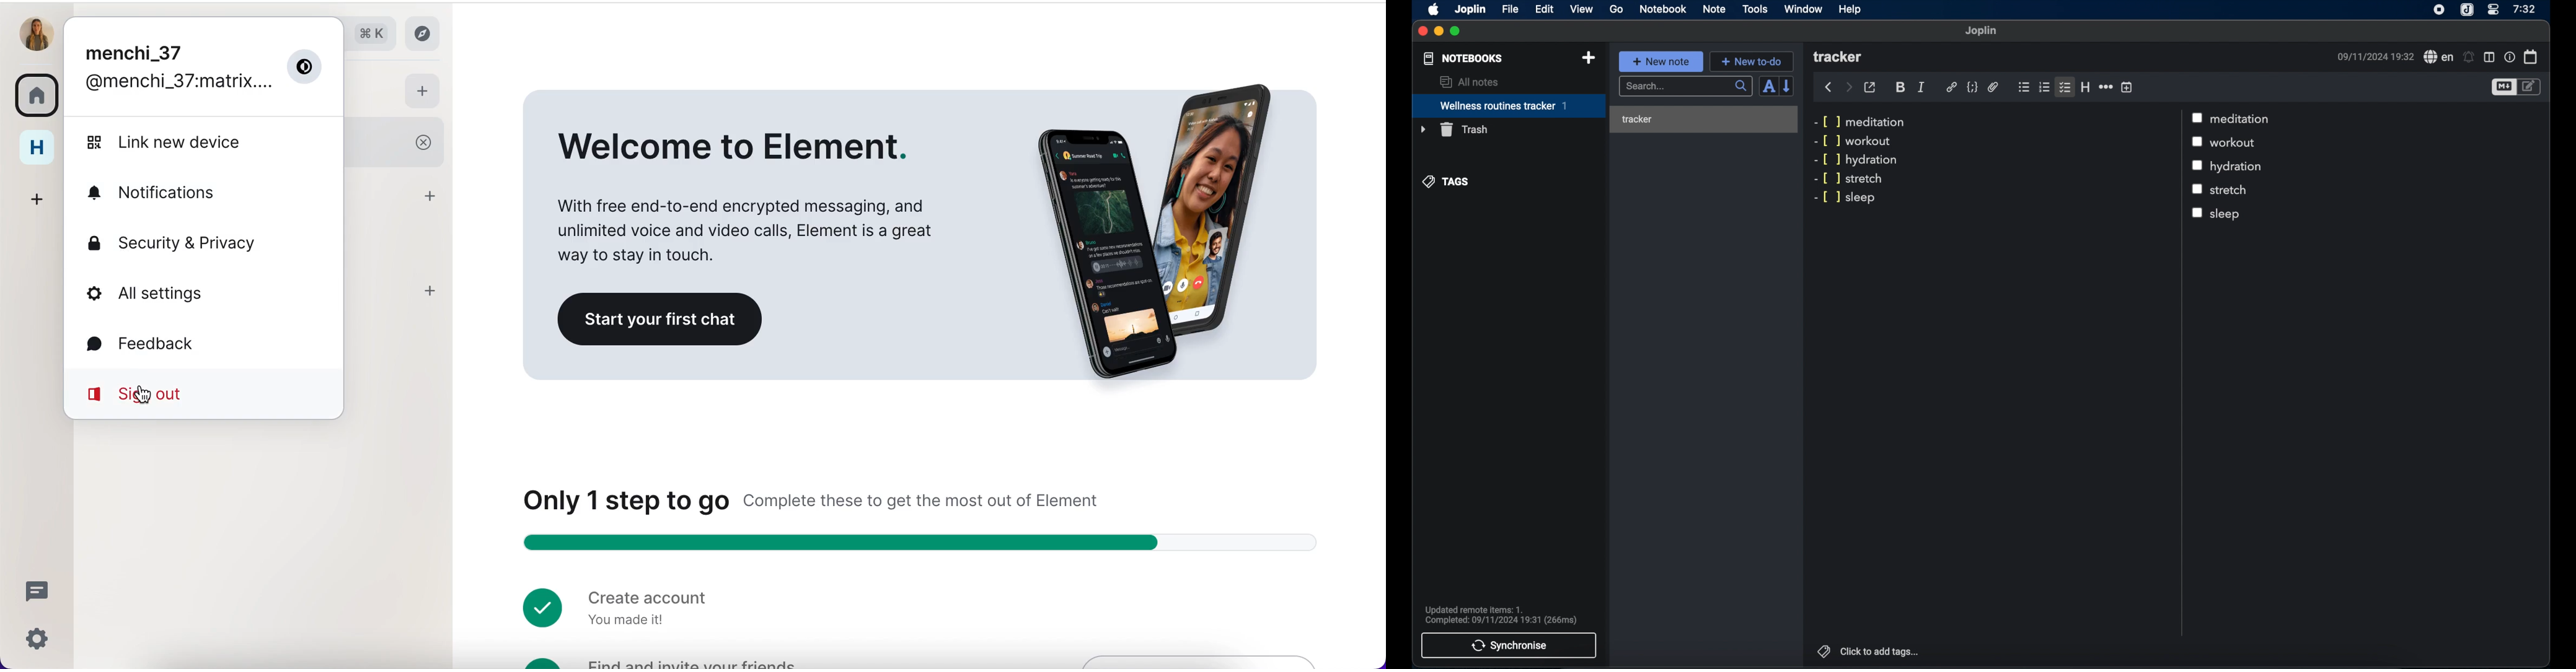 Image resolution: width=2576 pixels, height=672 pixels. I want to click on -[ ] meditation, so click(1862, 121).